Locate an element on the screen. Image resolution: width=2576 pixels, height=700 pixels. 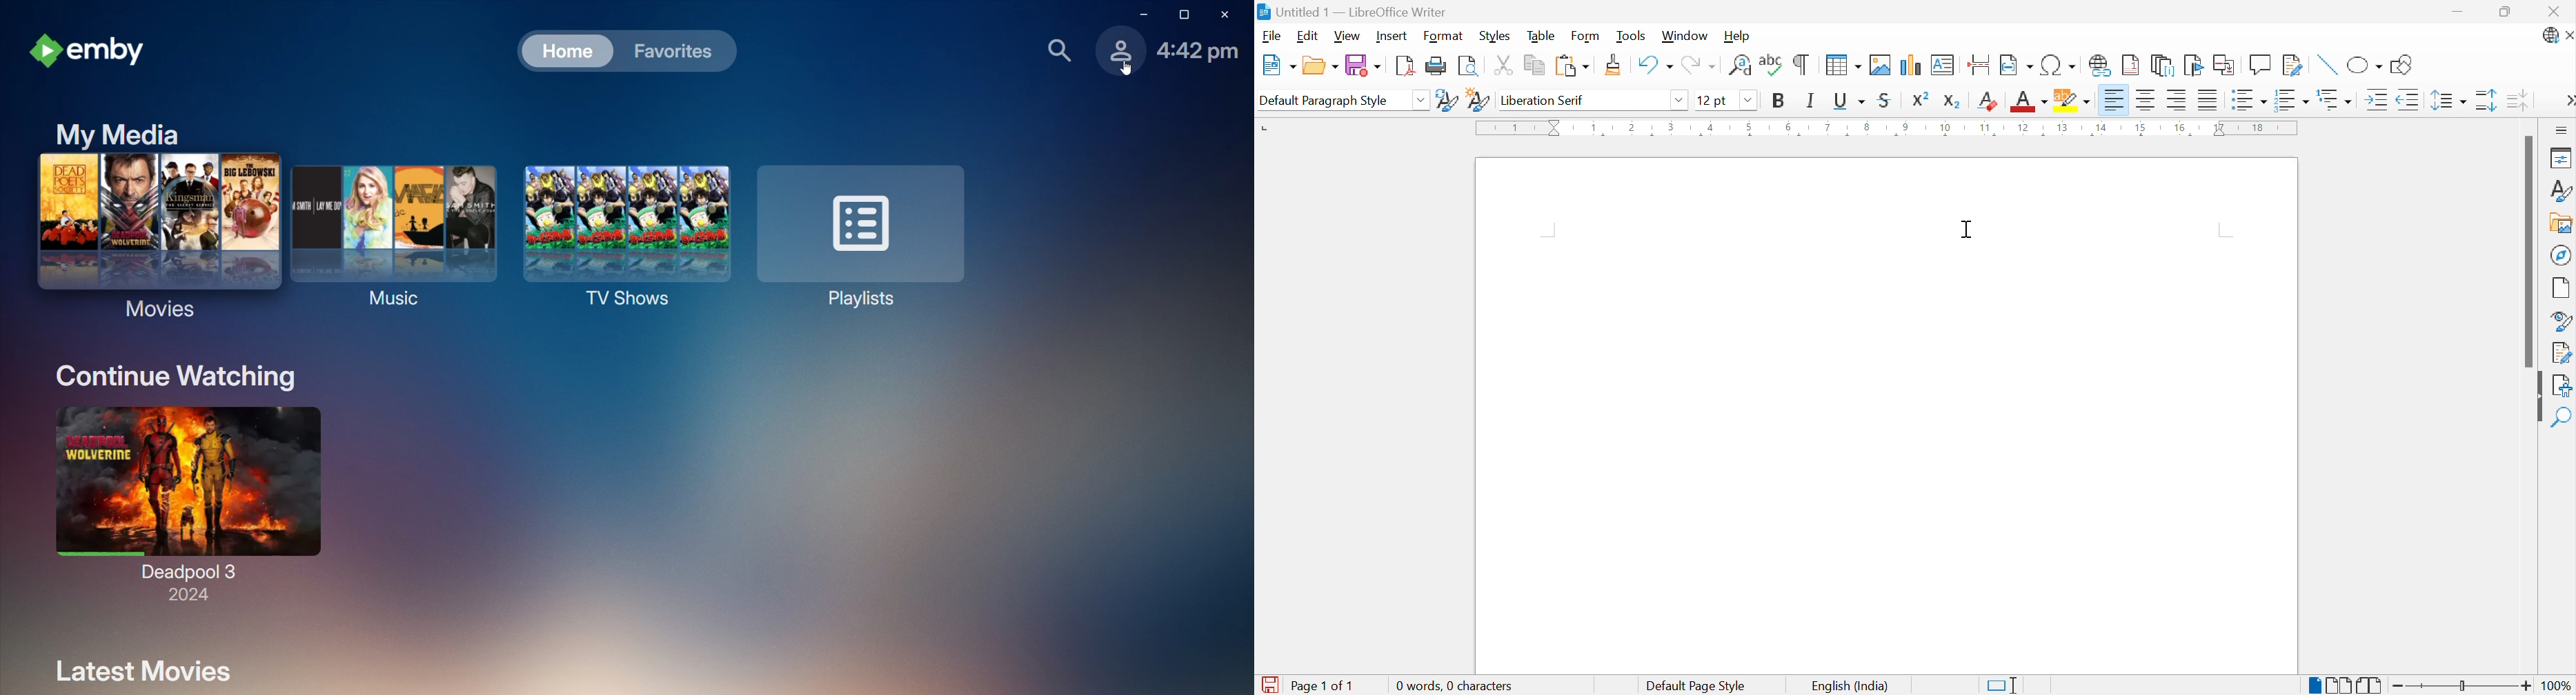
Styles is located at coordinates (2562, 190).